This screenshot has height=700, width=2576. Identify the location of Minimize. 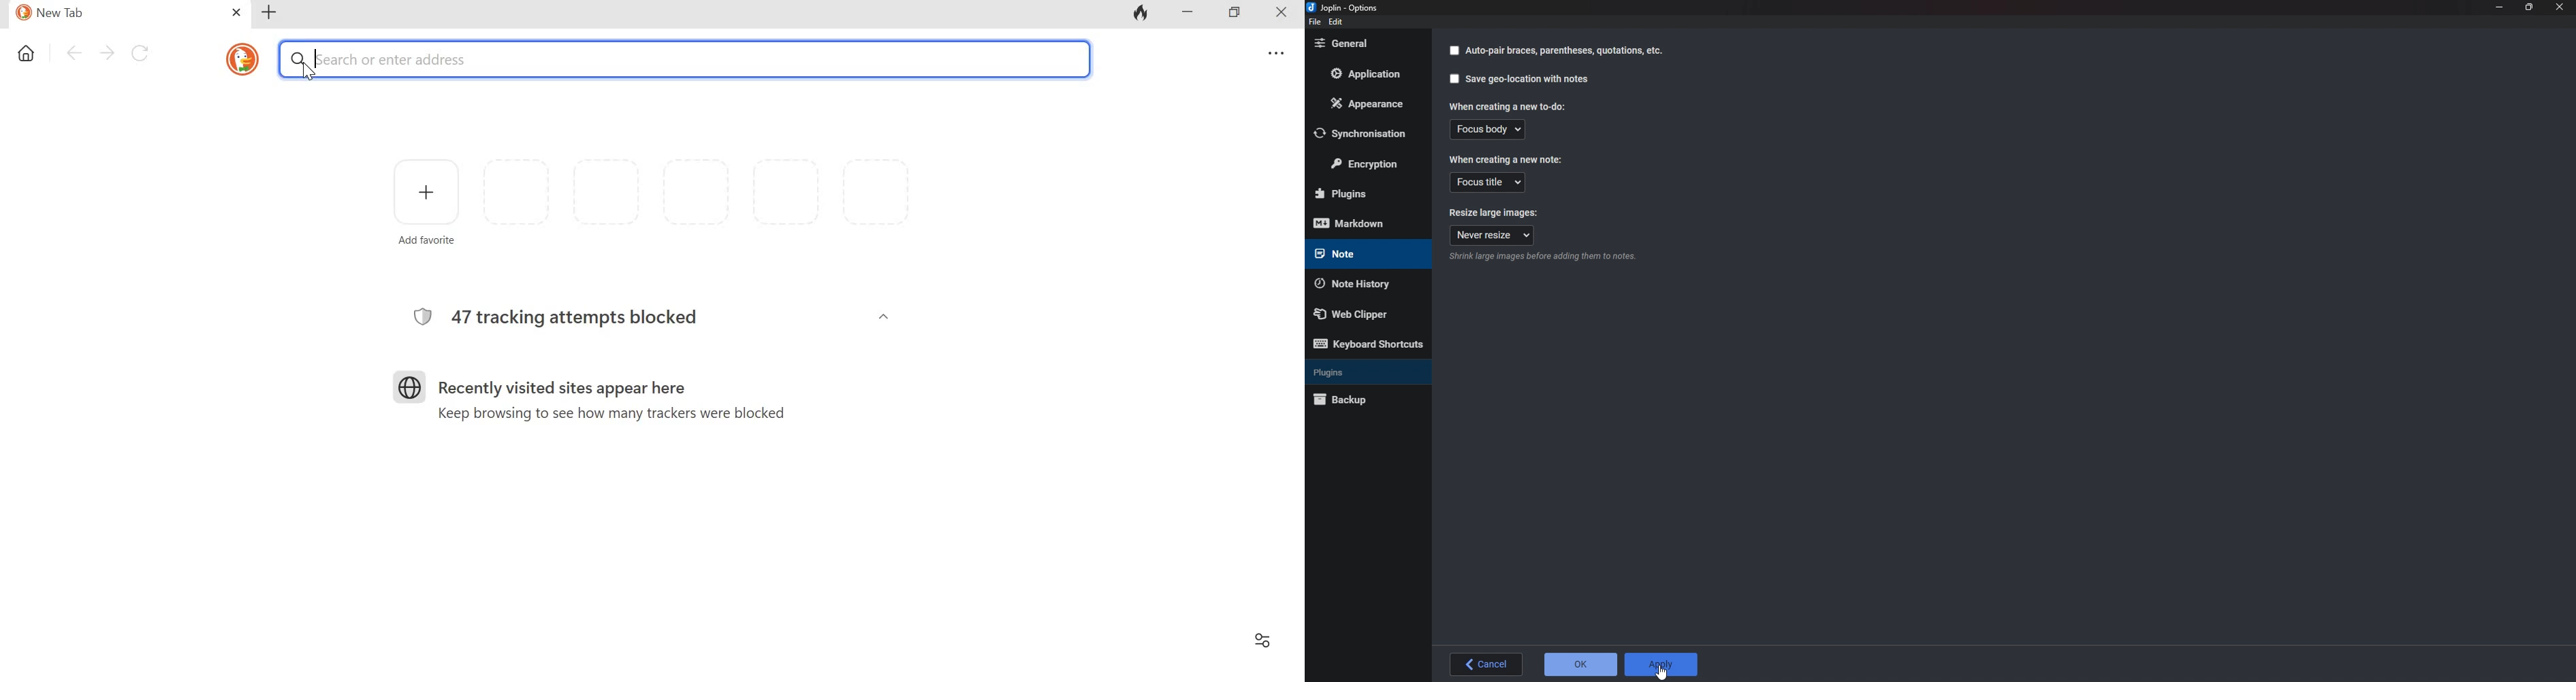
(2500, 6).